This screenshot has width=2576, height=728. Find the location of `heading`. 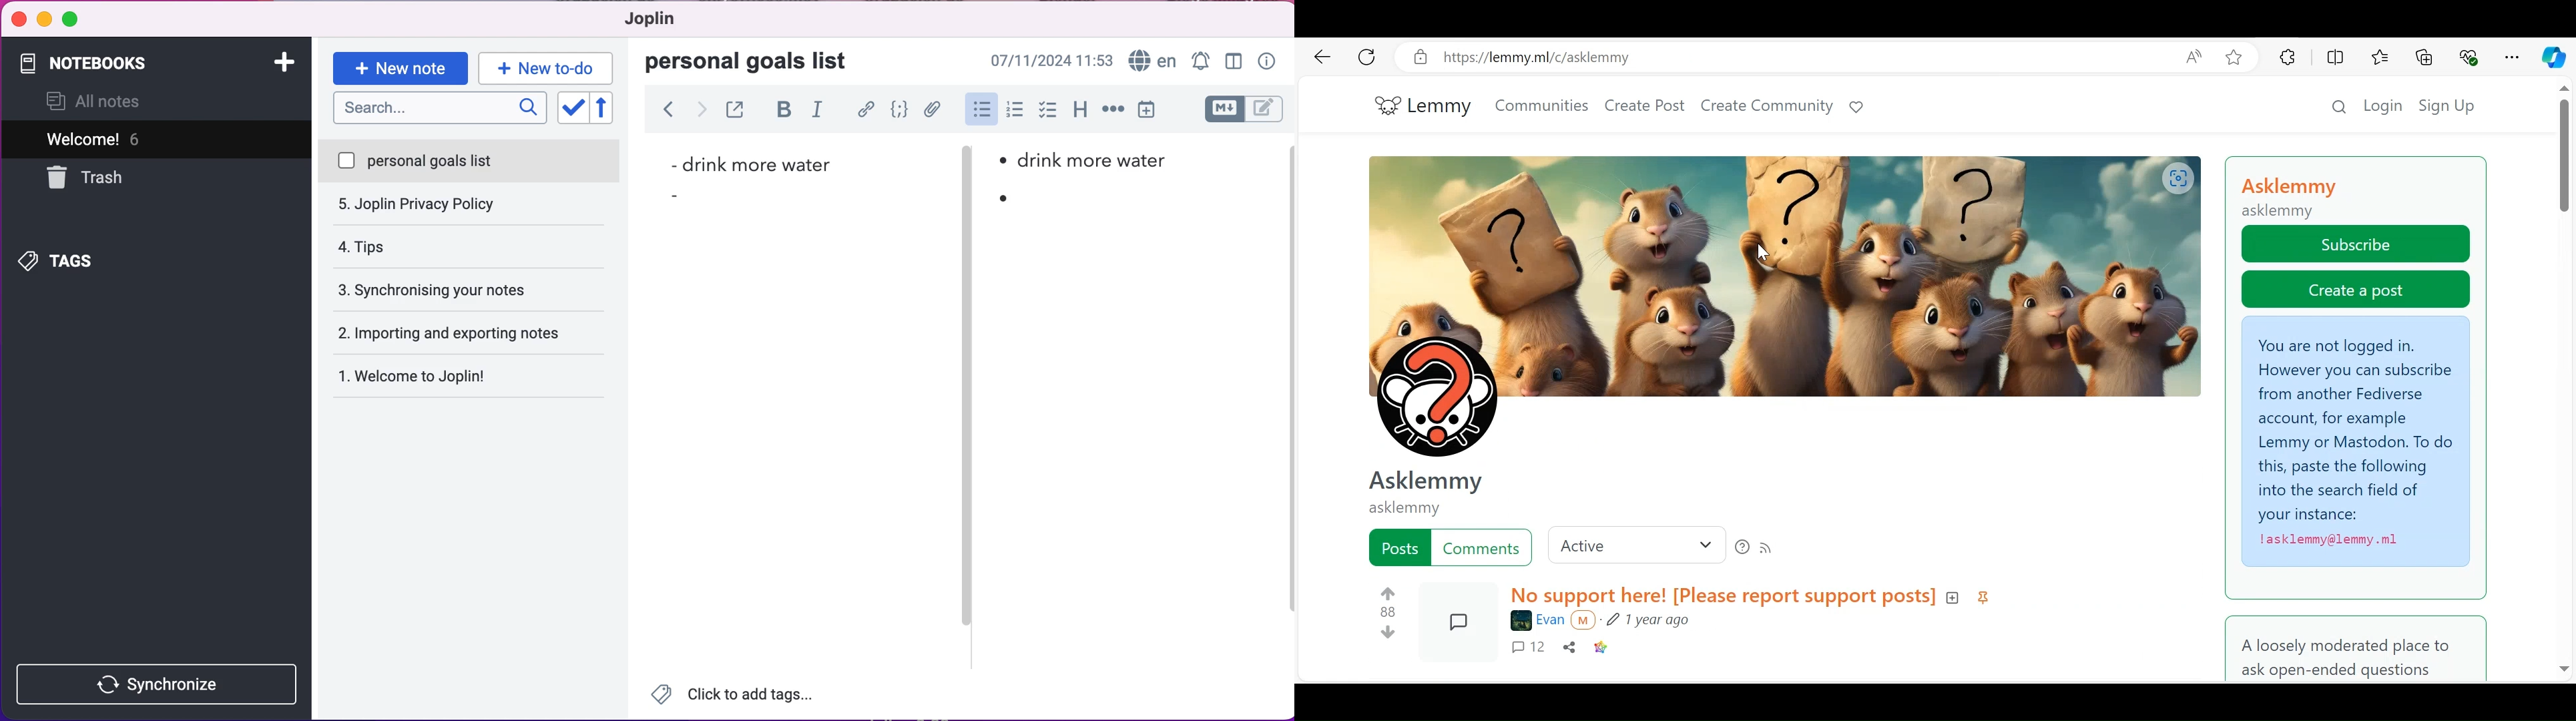

heading is located at coordinates (1080, 113).